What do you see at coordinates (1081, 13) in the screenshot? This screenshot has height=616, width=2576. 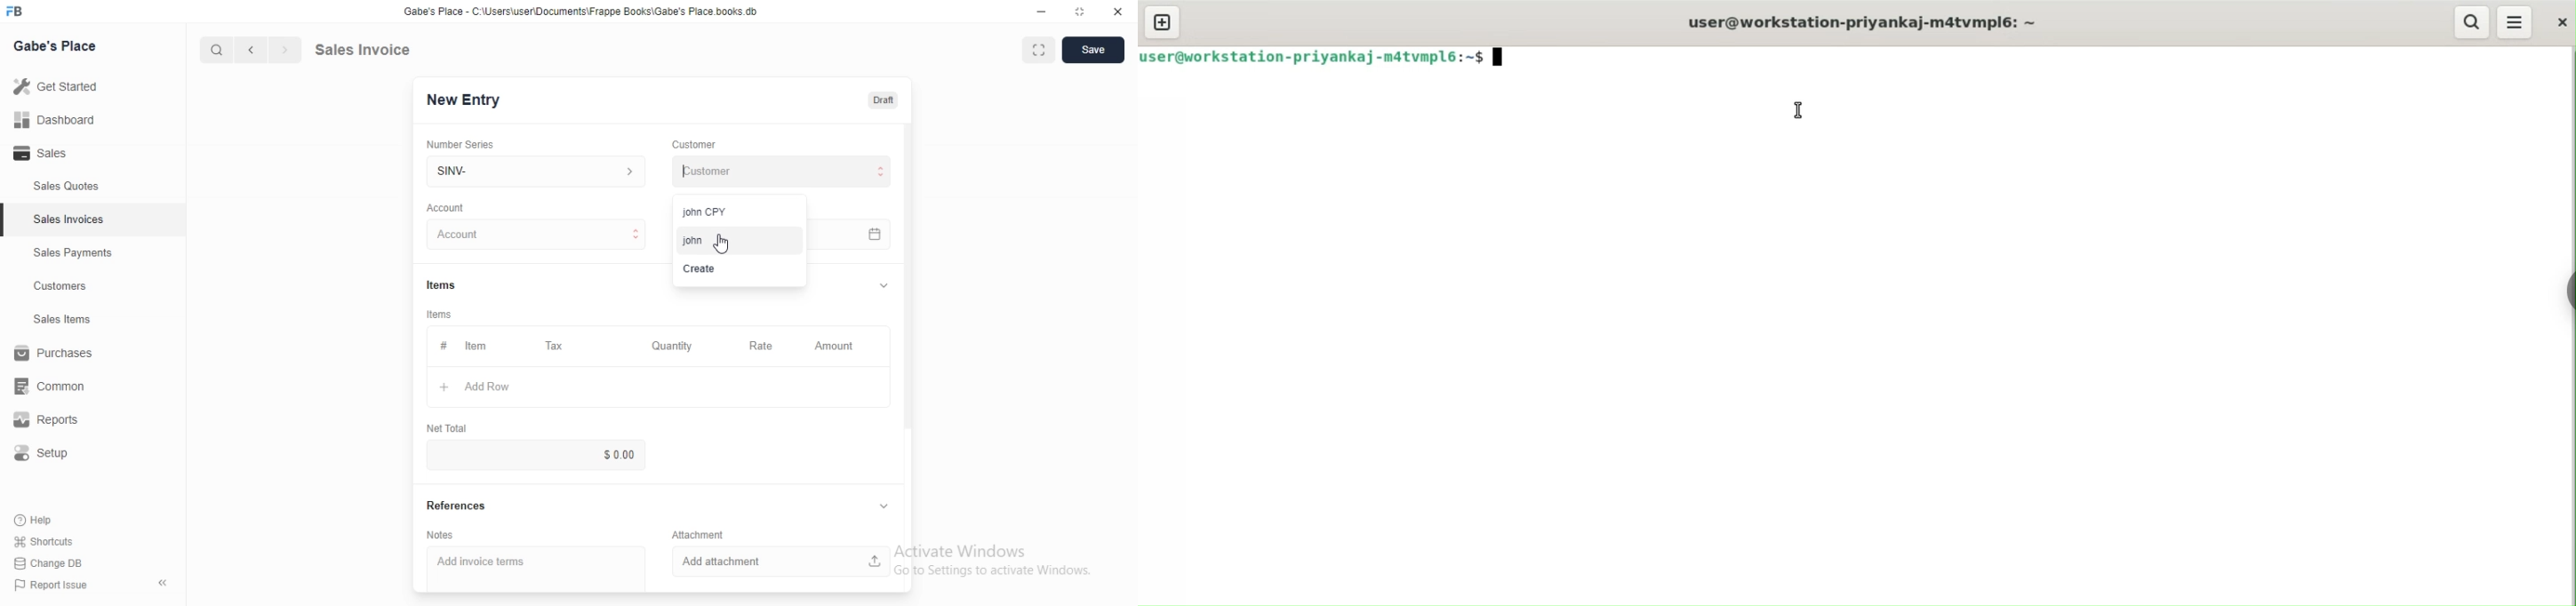 I see `maximize` at bounding box center [1081, 13].